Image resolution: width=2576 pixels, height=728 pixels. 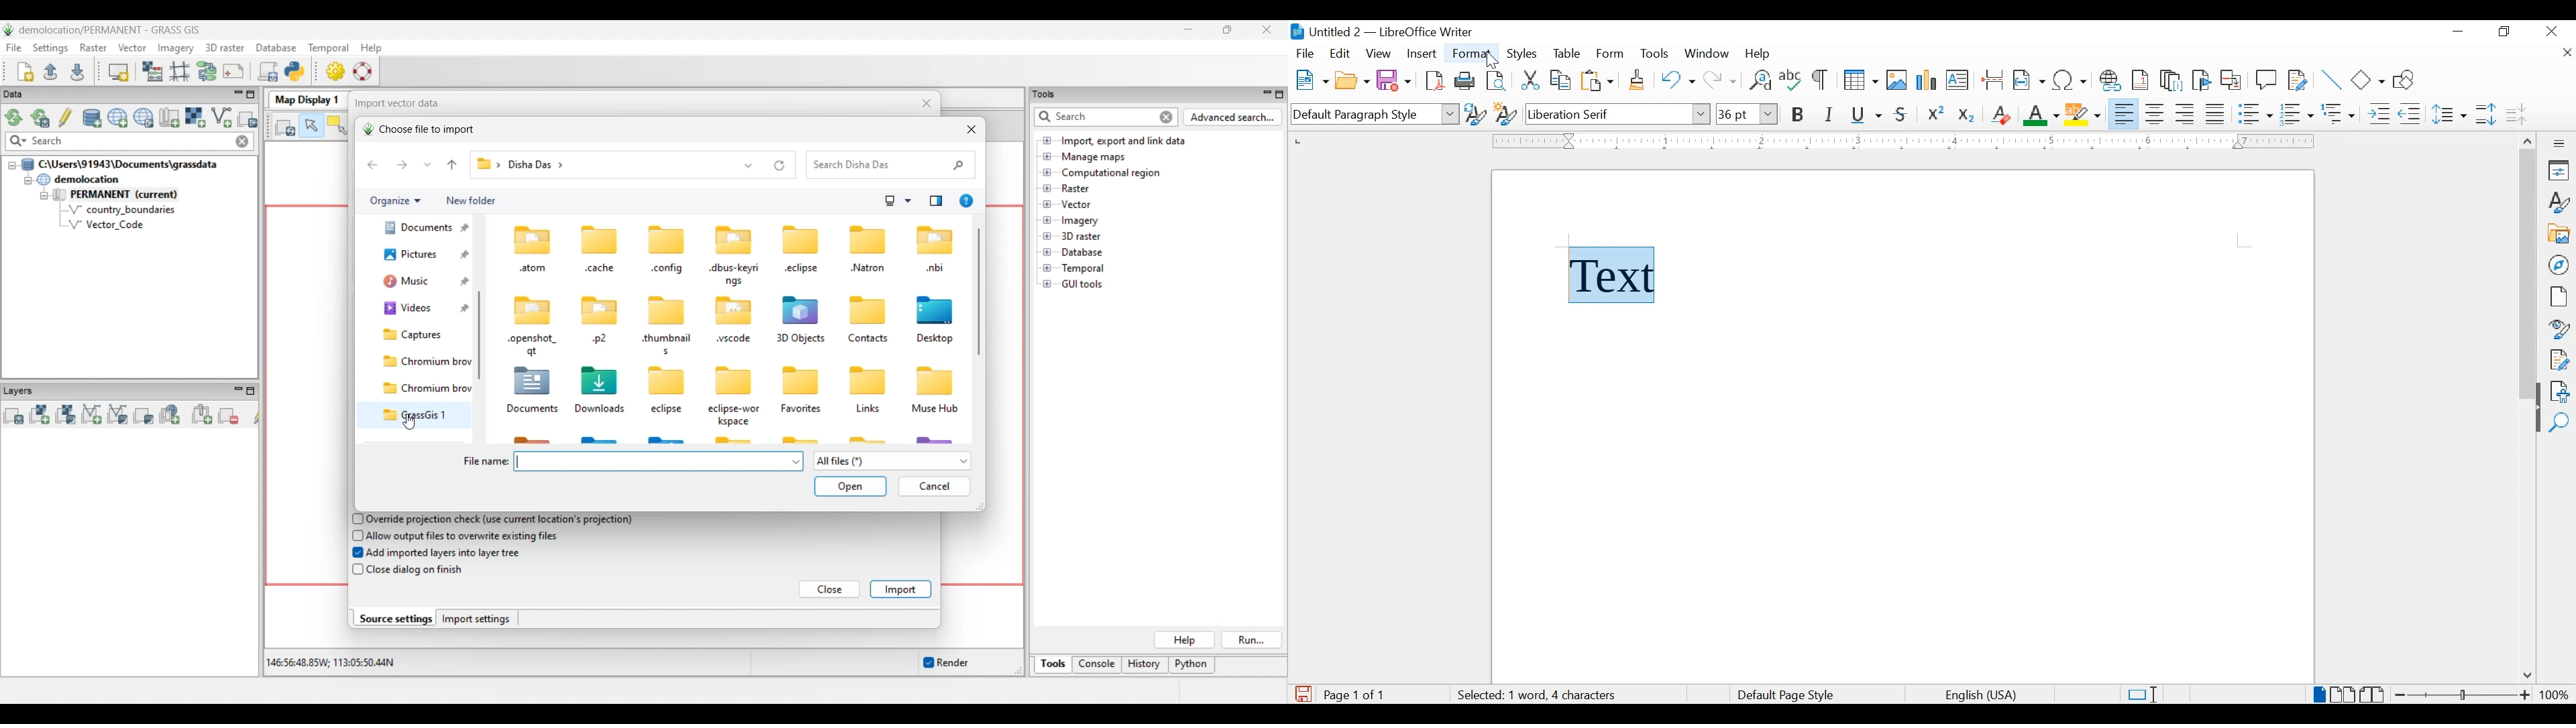 I want to click on insert cross-reference, so click(x=2231, y=79).